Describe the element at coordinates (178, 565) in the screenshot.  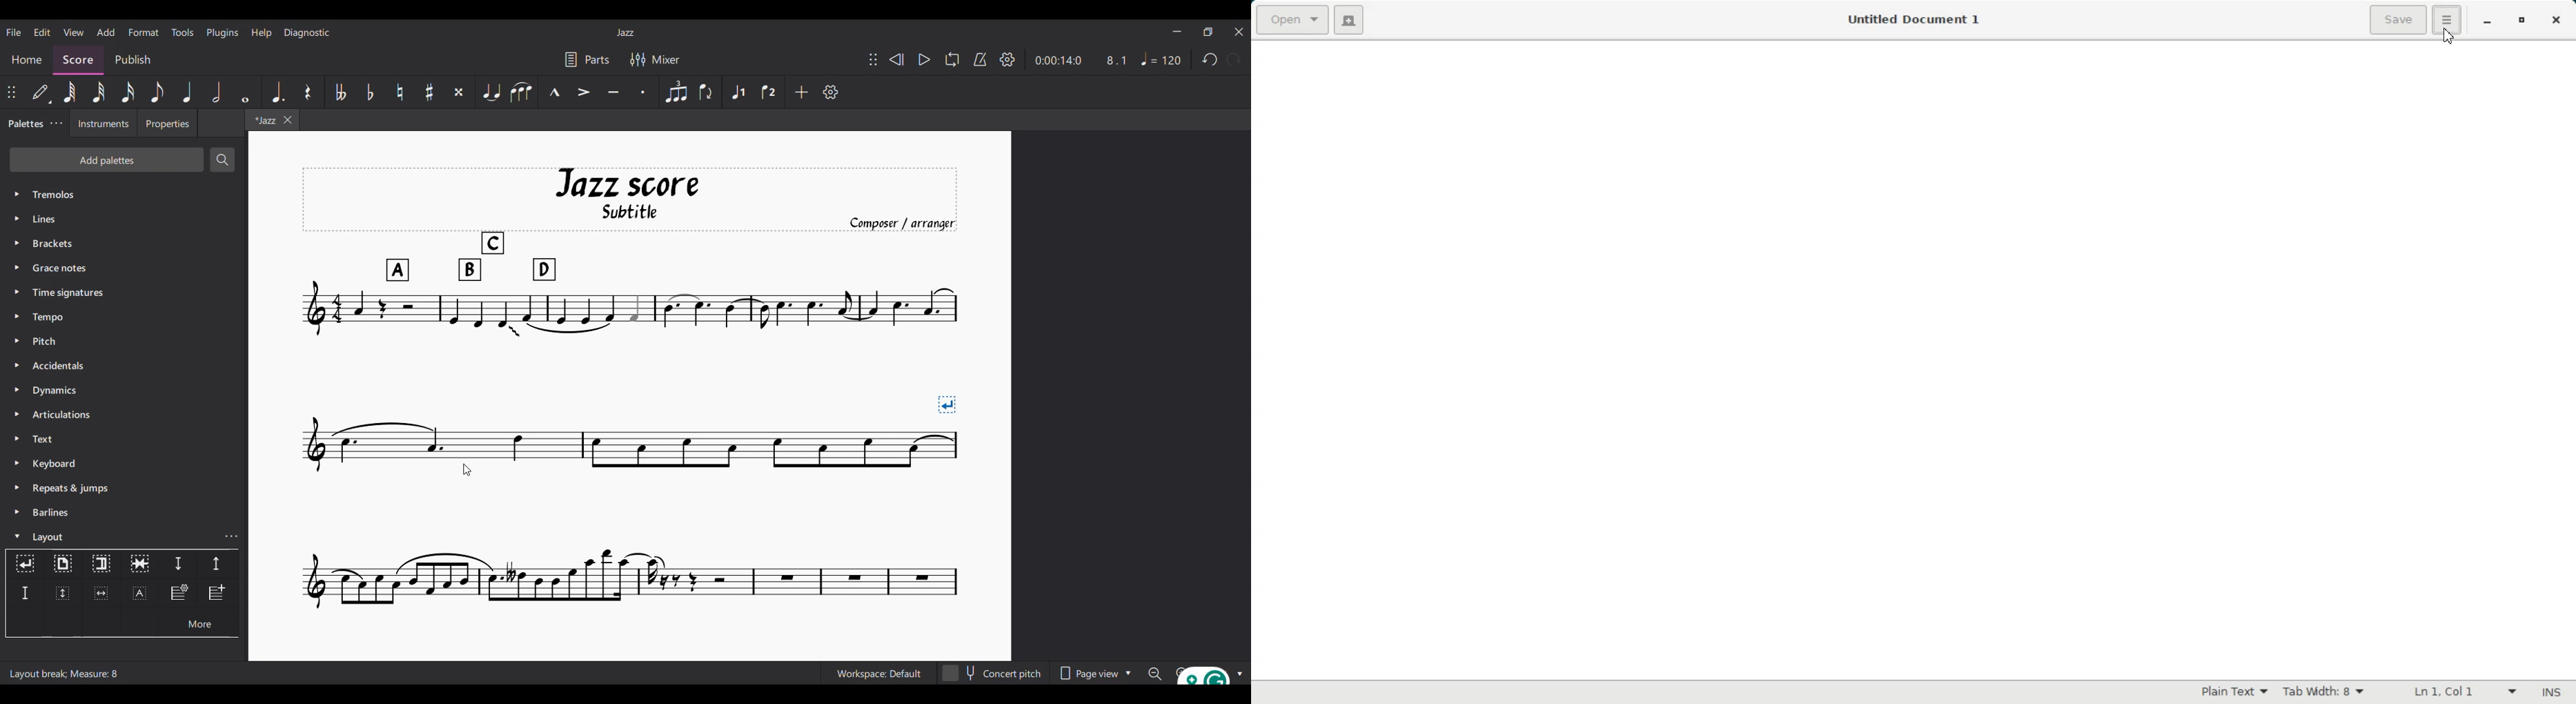
I see `staff spacer down` at that location.